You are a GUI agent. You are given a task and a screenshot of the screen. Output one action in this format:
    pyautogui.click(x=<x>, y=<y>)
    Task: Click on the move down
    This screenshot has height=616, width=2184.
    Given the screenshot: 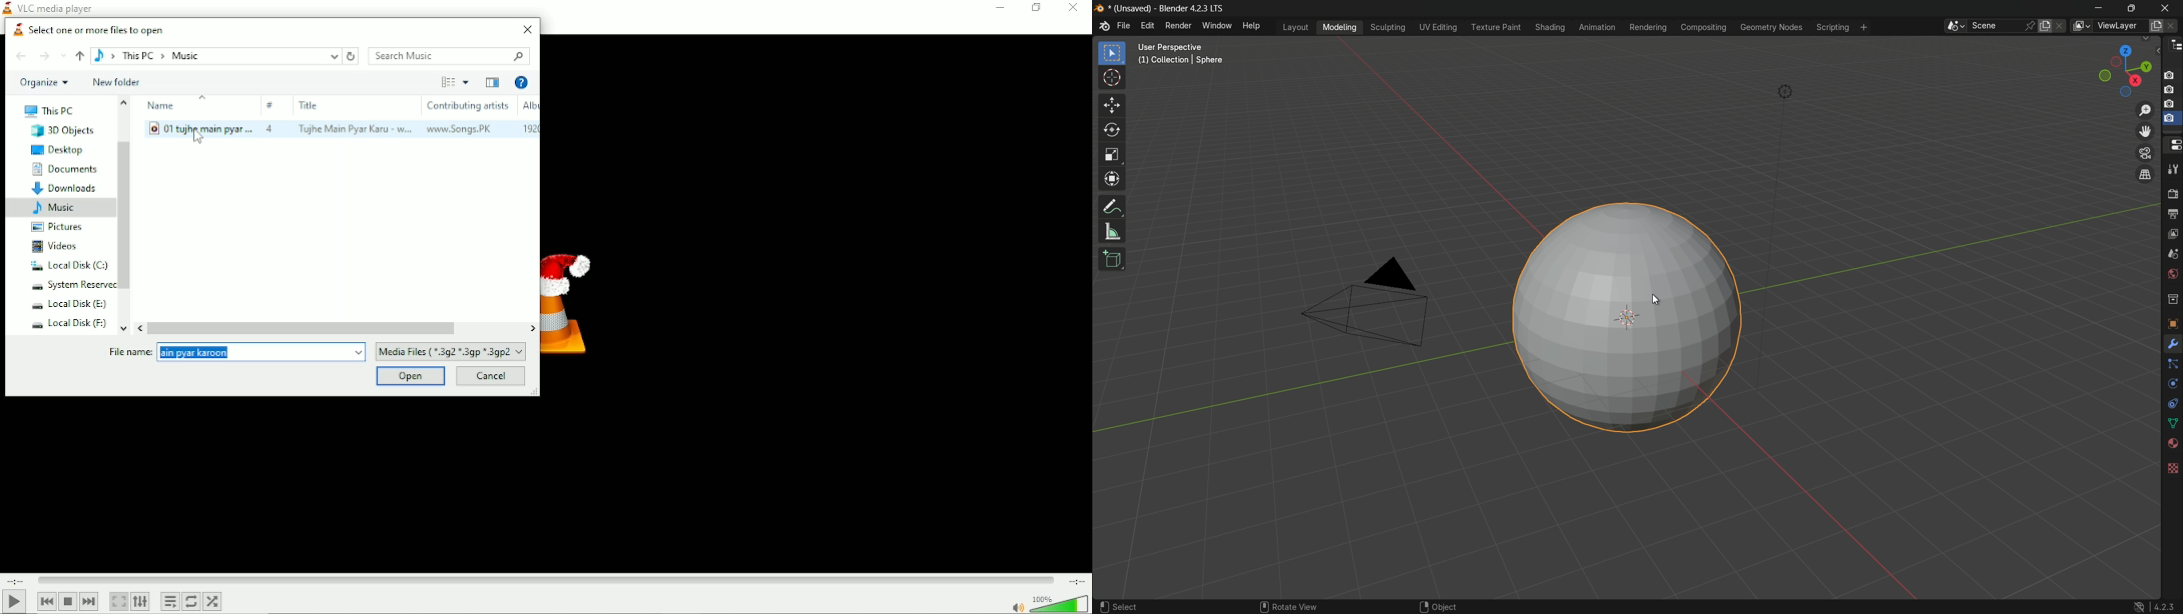 What is the action you would take?
    pyautogui.click(x=125, y=327)
    